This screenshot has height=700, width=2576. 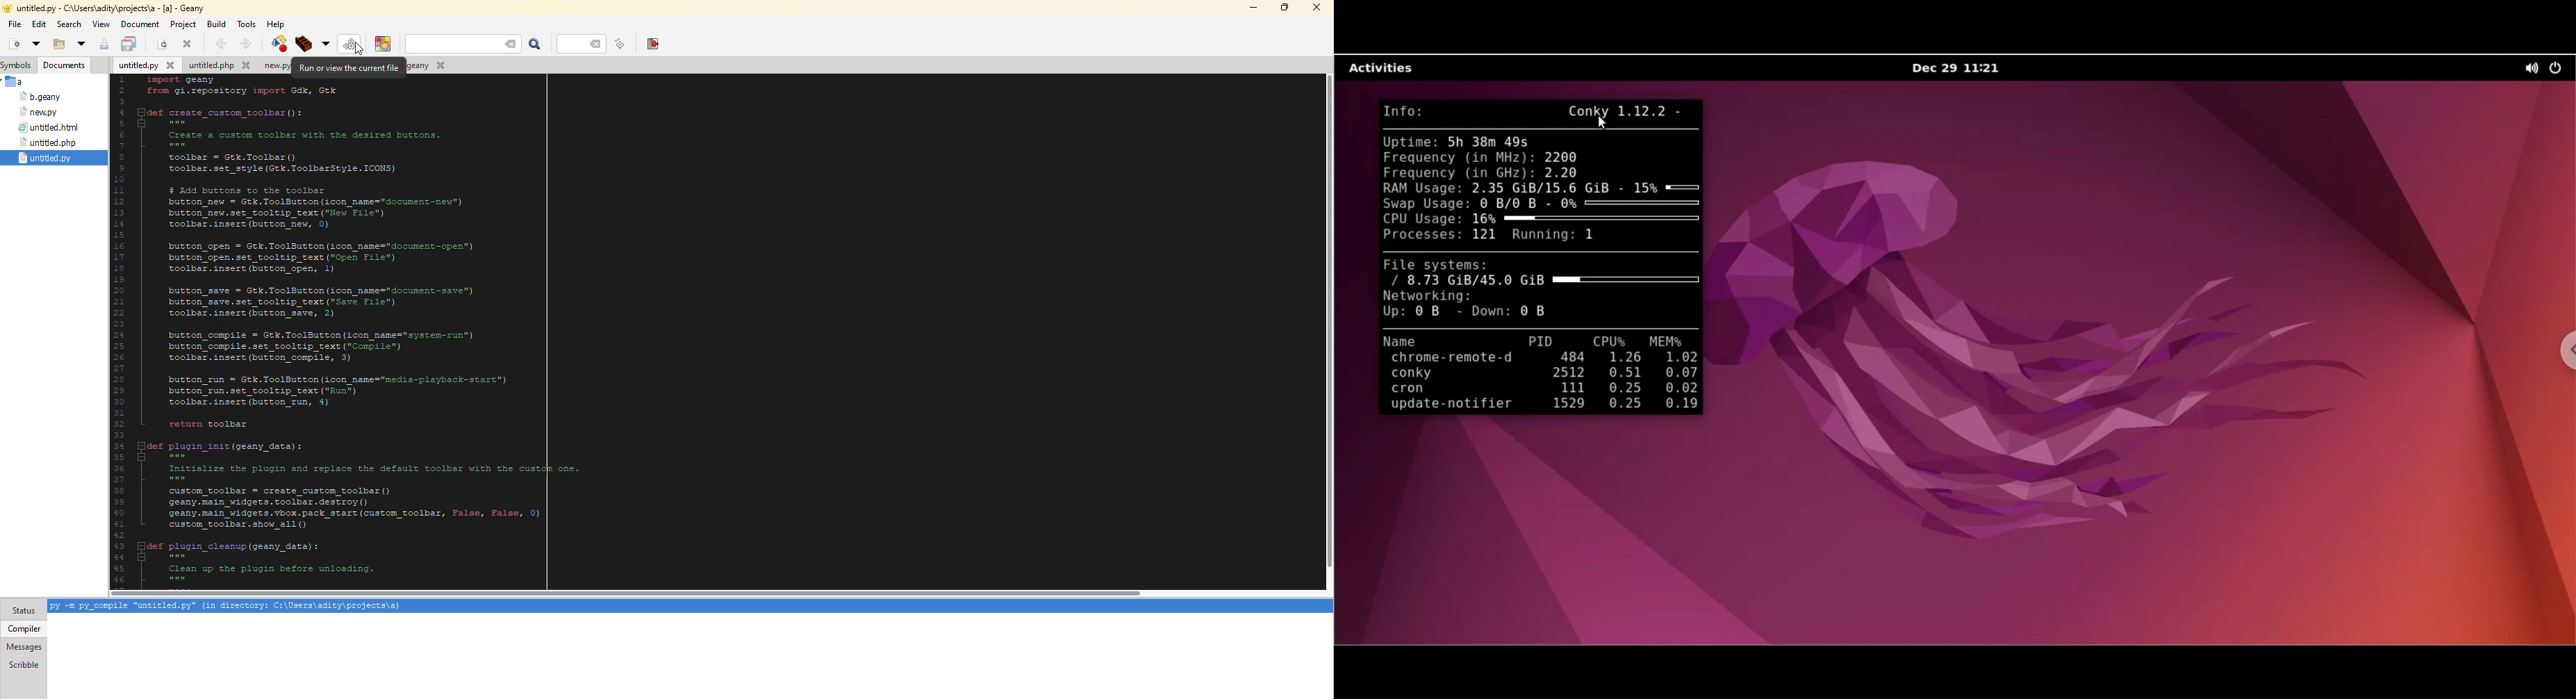 I want to click on file, so click(x=145, y=65).